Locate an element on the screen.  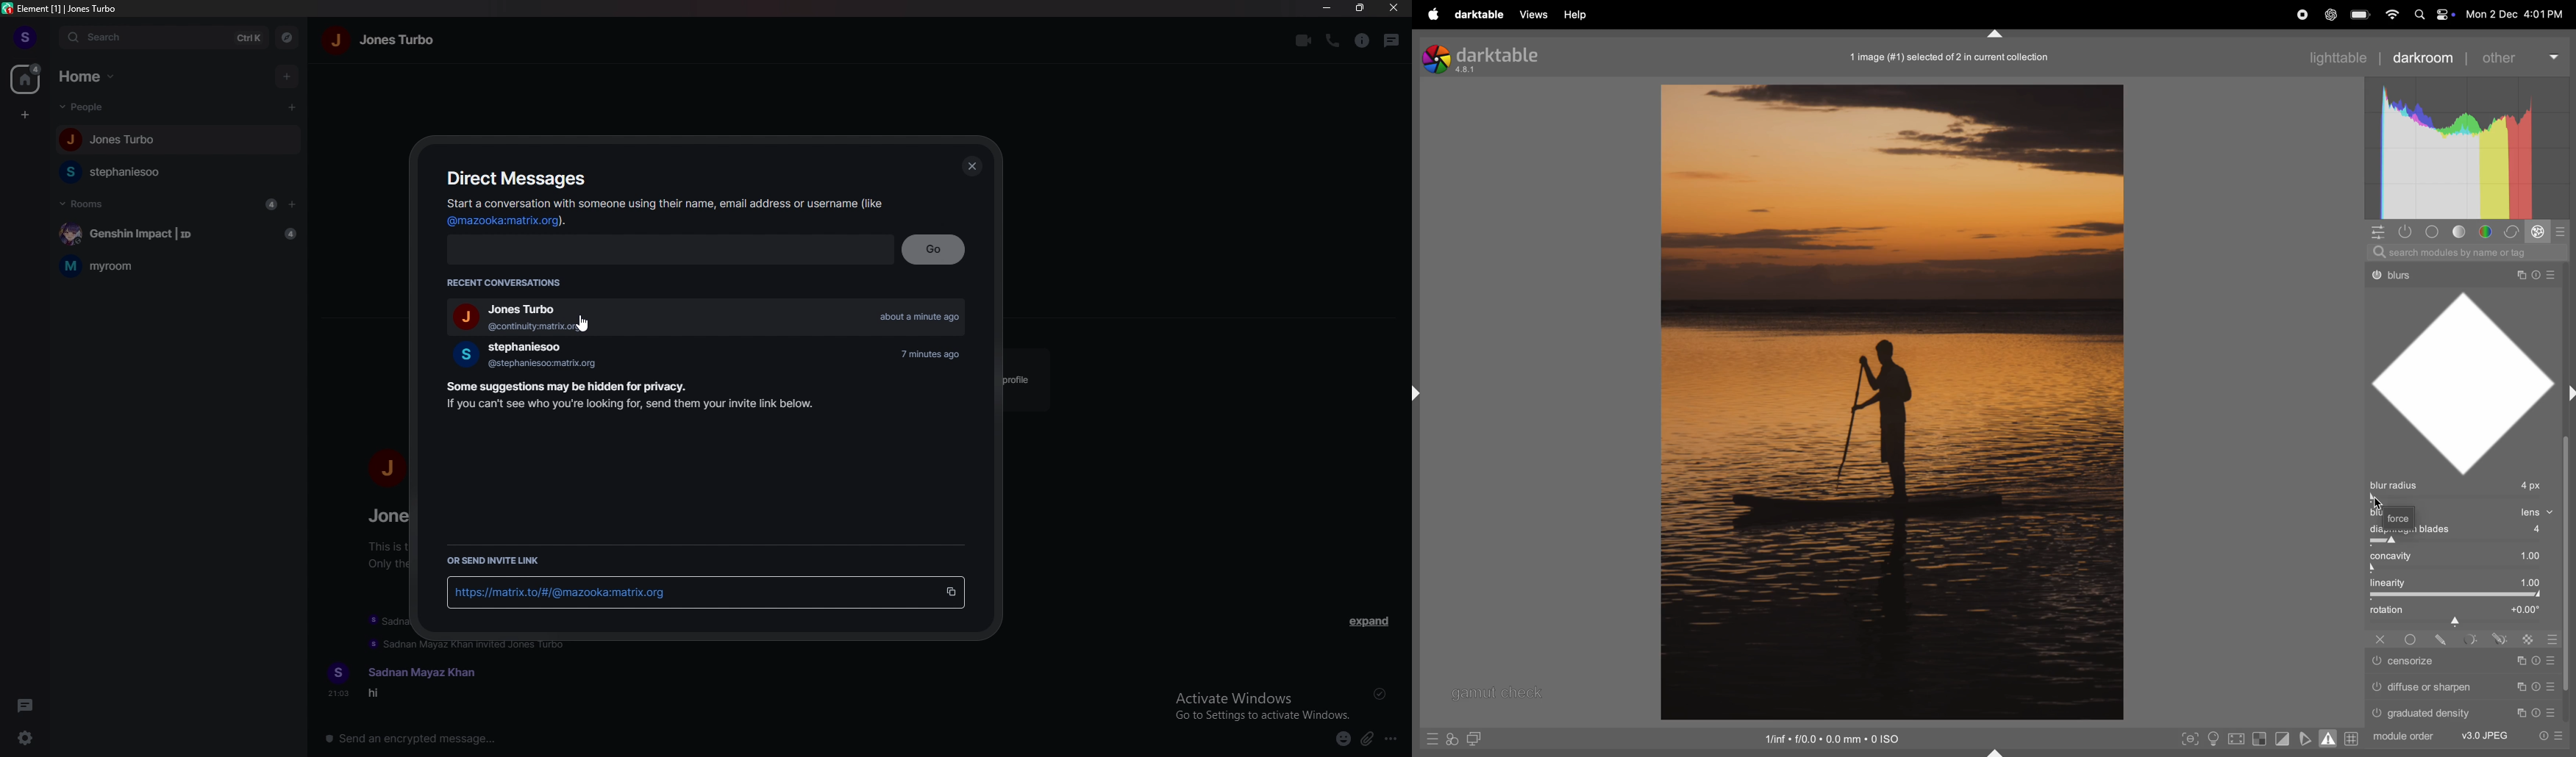
date and time is located at coordinates (2516, 11).